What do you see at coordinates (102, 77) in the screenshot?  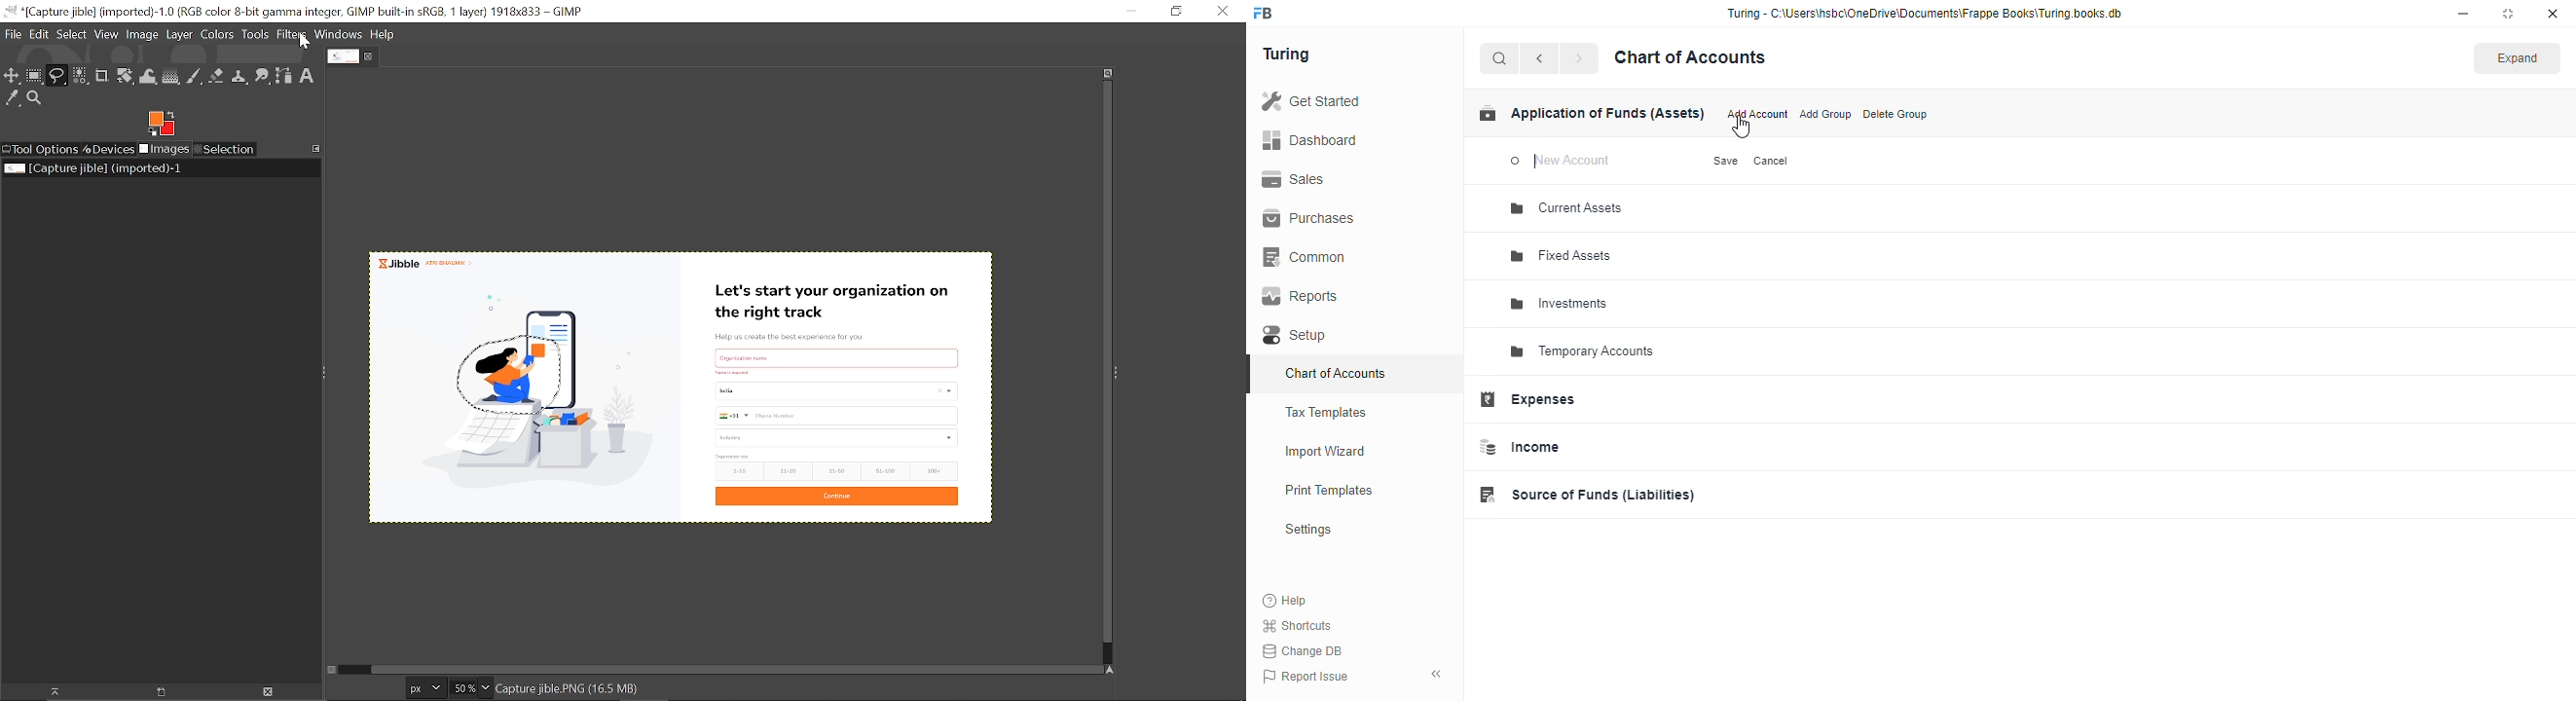 I see `Crop text tool` at bounding box center [102, 77].